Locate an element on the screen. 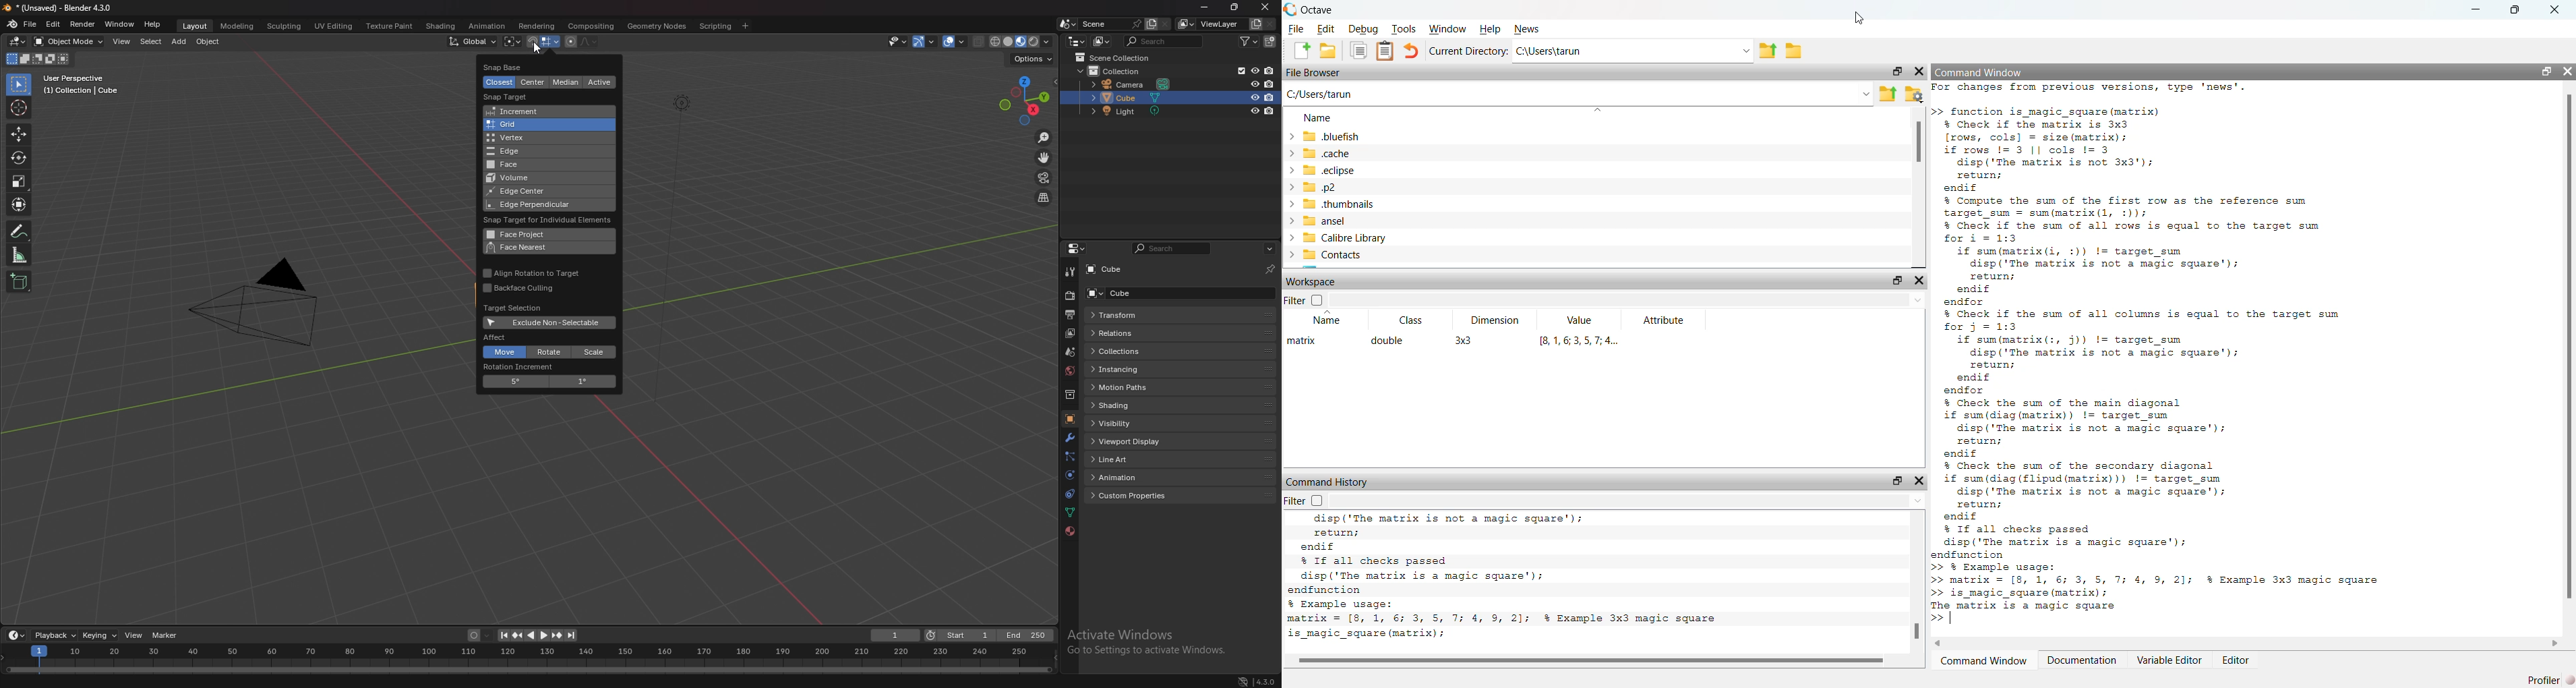 This screenshot has width=2576, height=700. Documentation is located at coordinates (2081, 660).